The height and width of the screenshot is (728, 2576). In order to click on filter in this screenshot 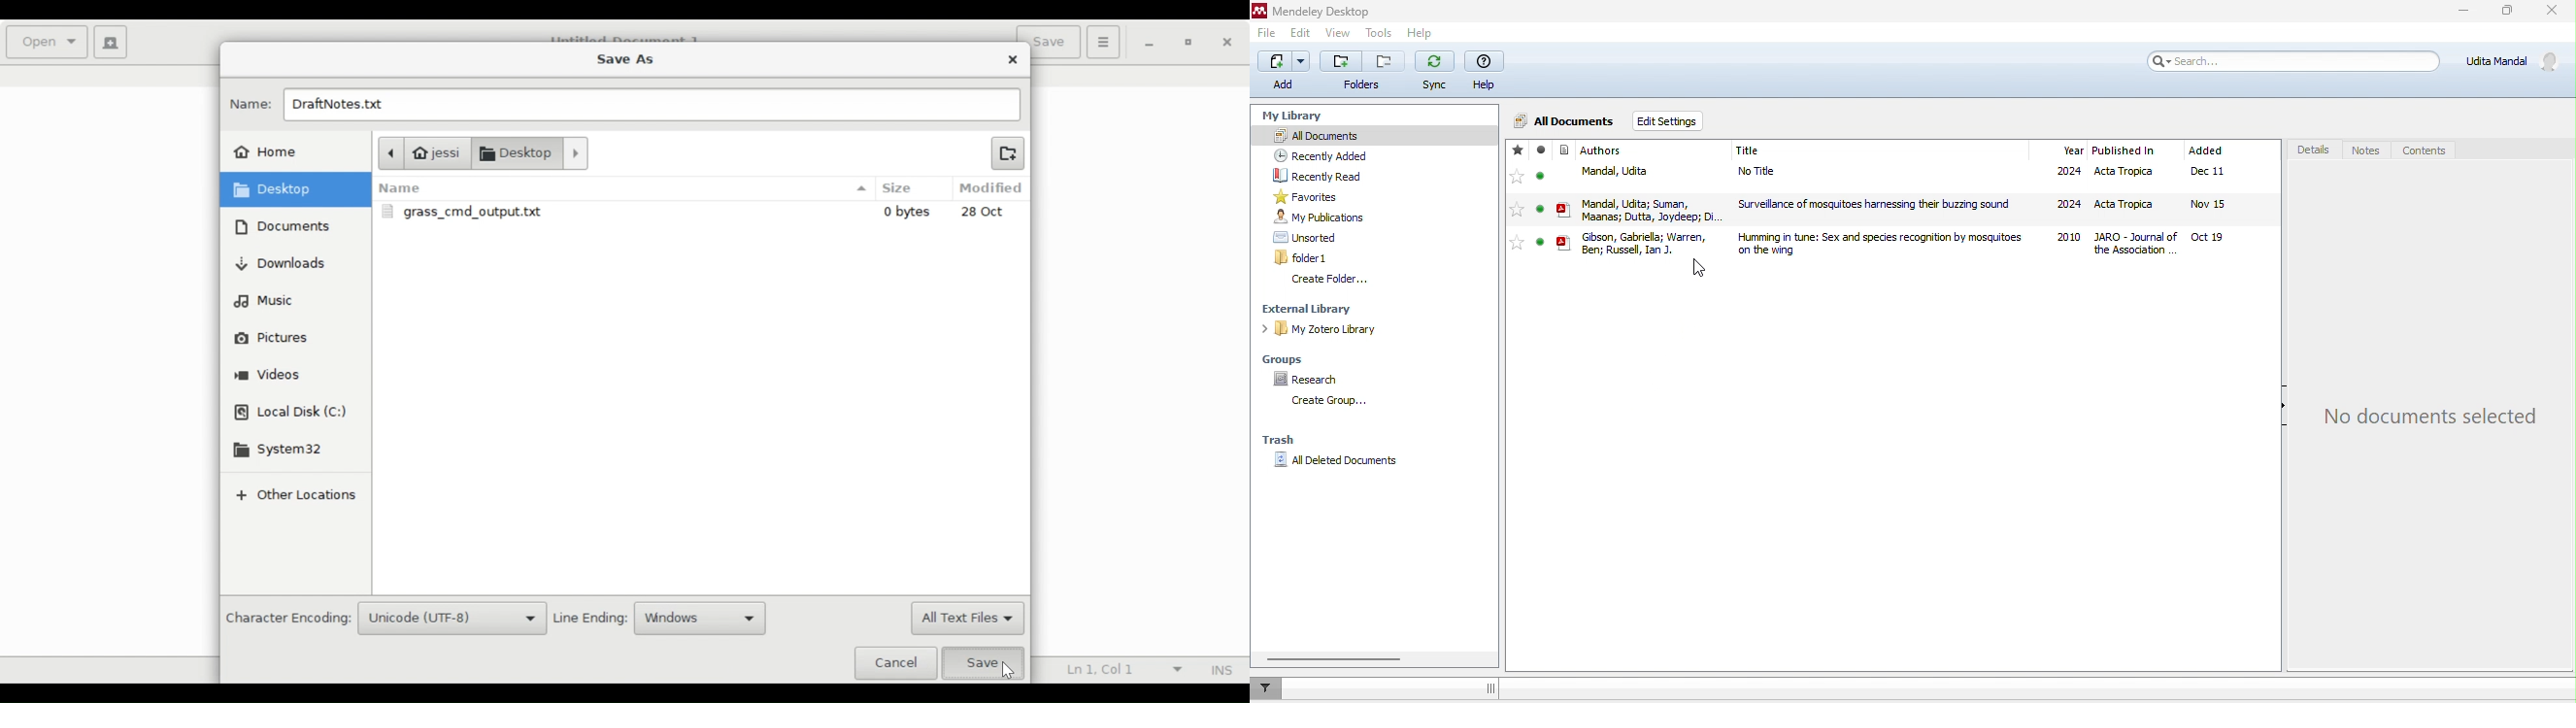, I will do `click(1269, 687)`.